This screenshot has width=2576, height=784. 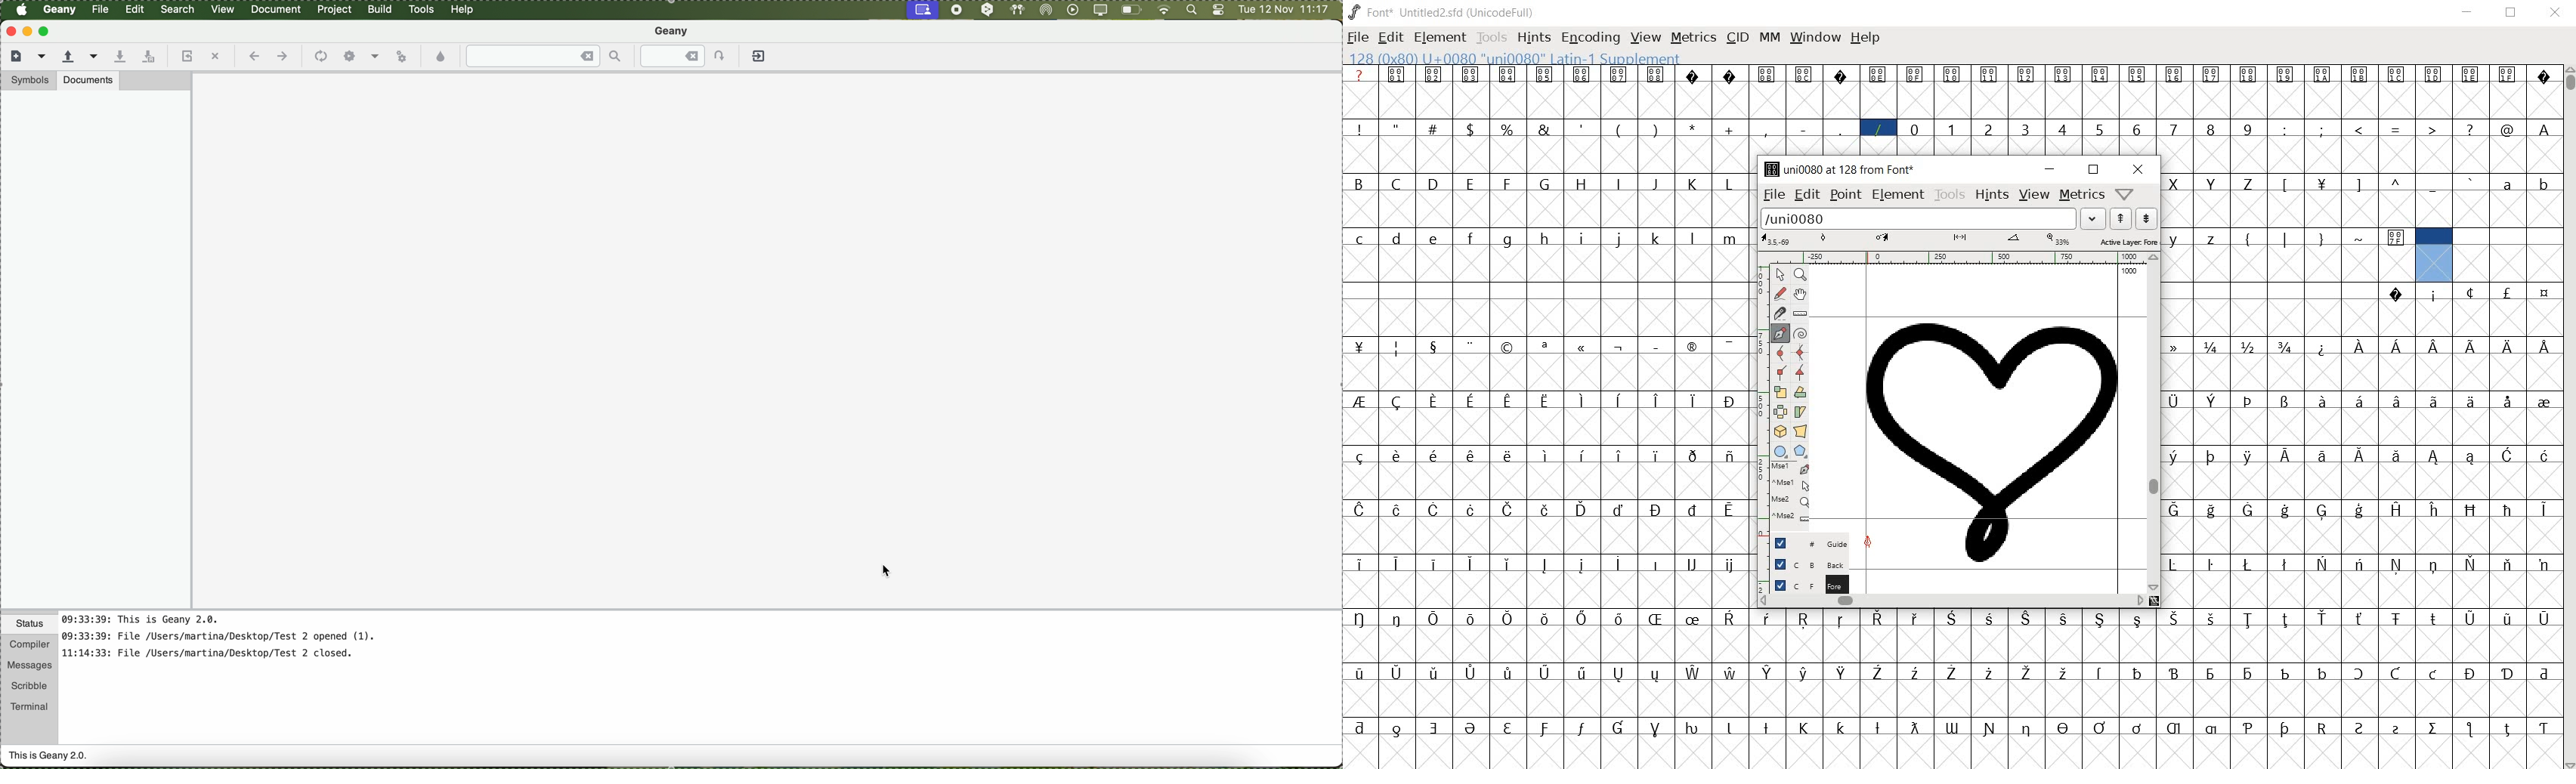 What do you see at coordinates (2510, 347) in the screenshot?
I see `glyph` at bounding box center [2510, 347].